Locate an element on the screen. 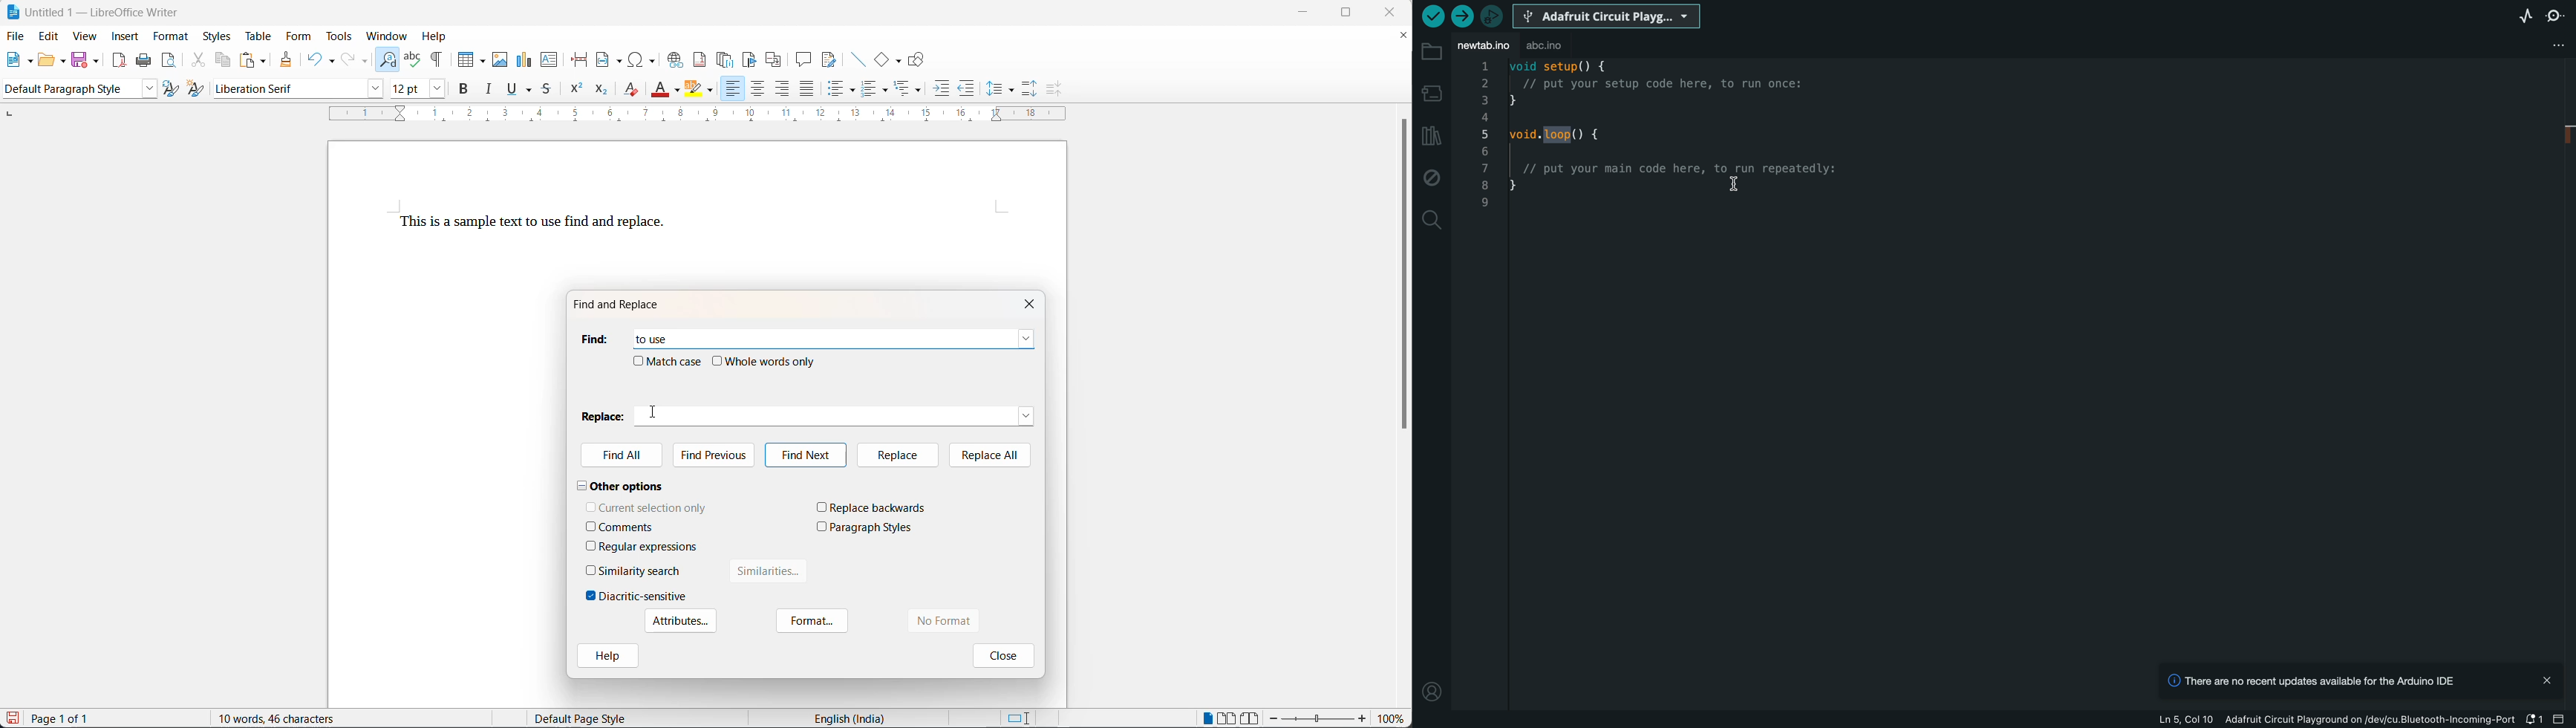 This screenshot has height=728, width=2576. maximize is located at coordinates (1357, 14).